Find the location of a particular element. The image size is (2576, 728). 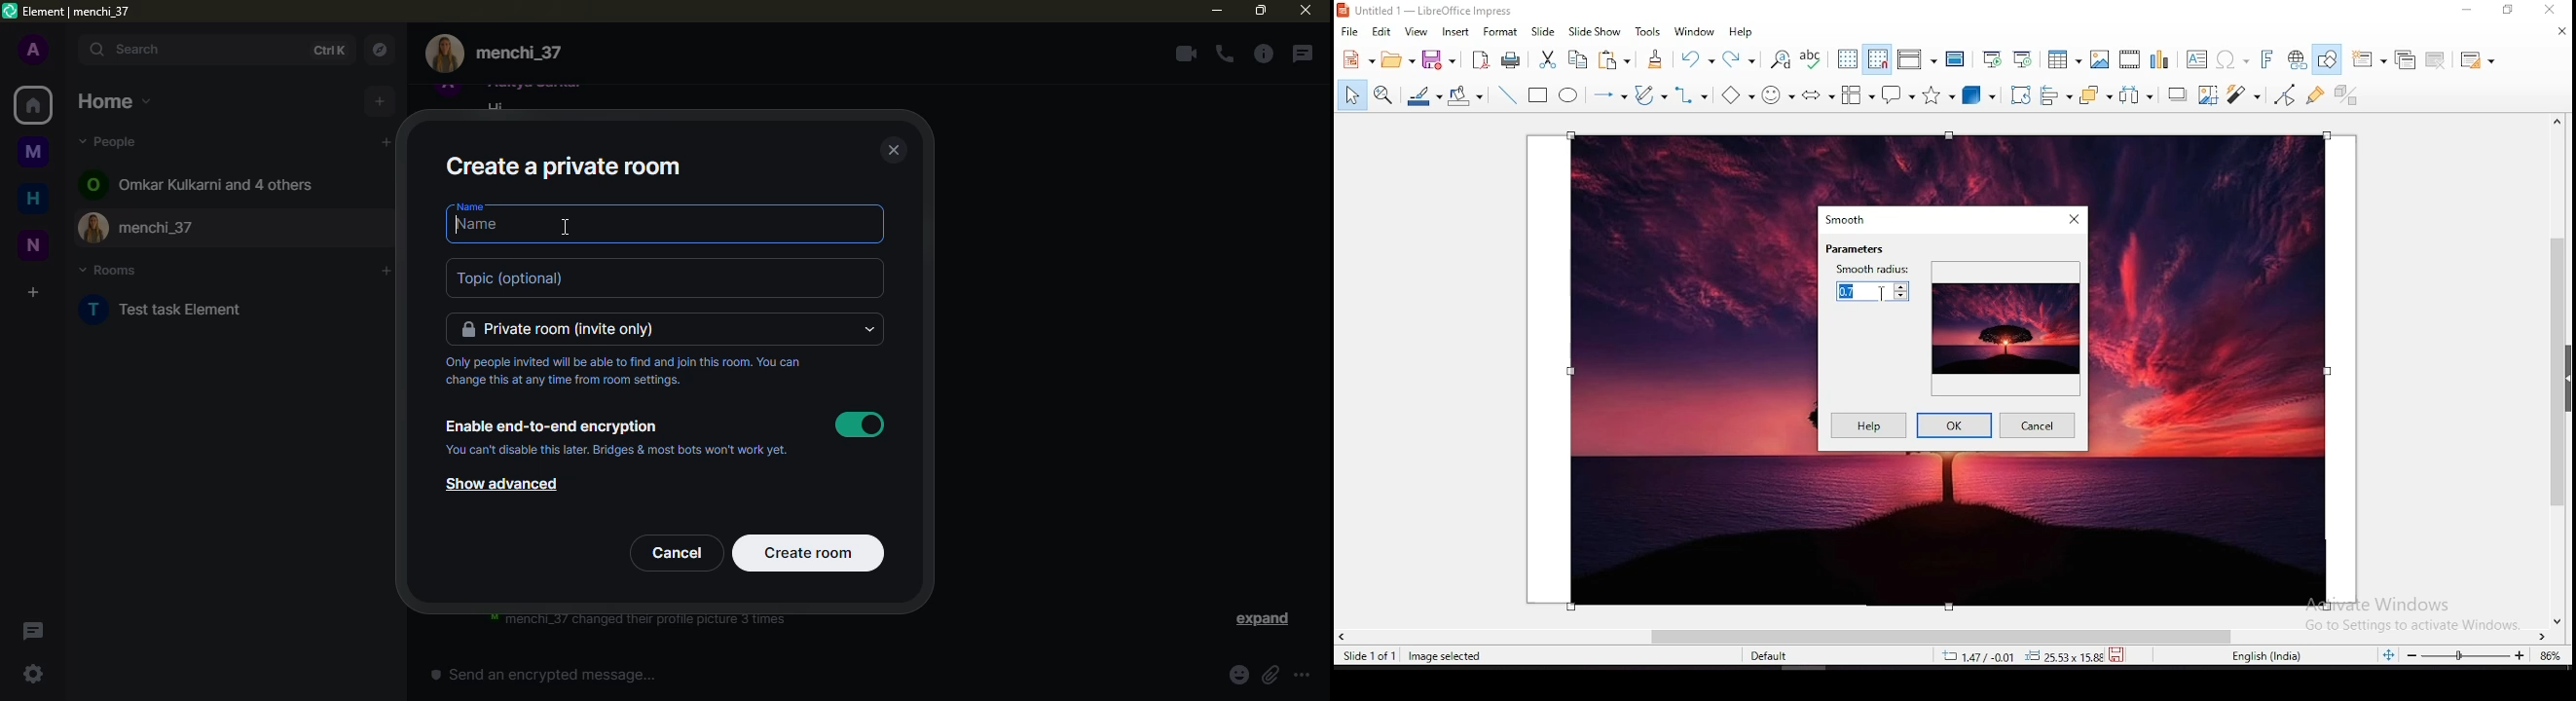

smooth radius is located at coordinates (1871, 282).